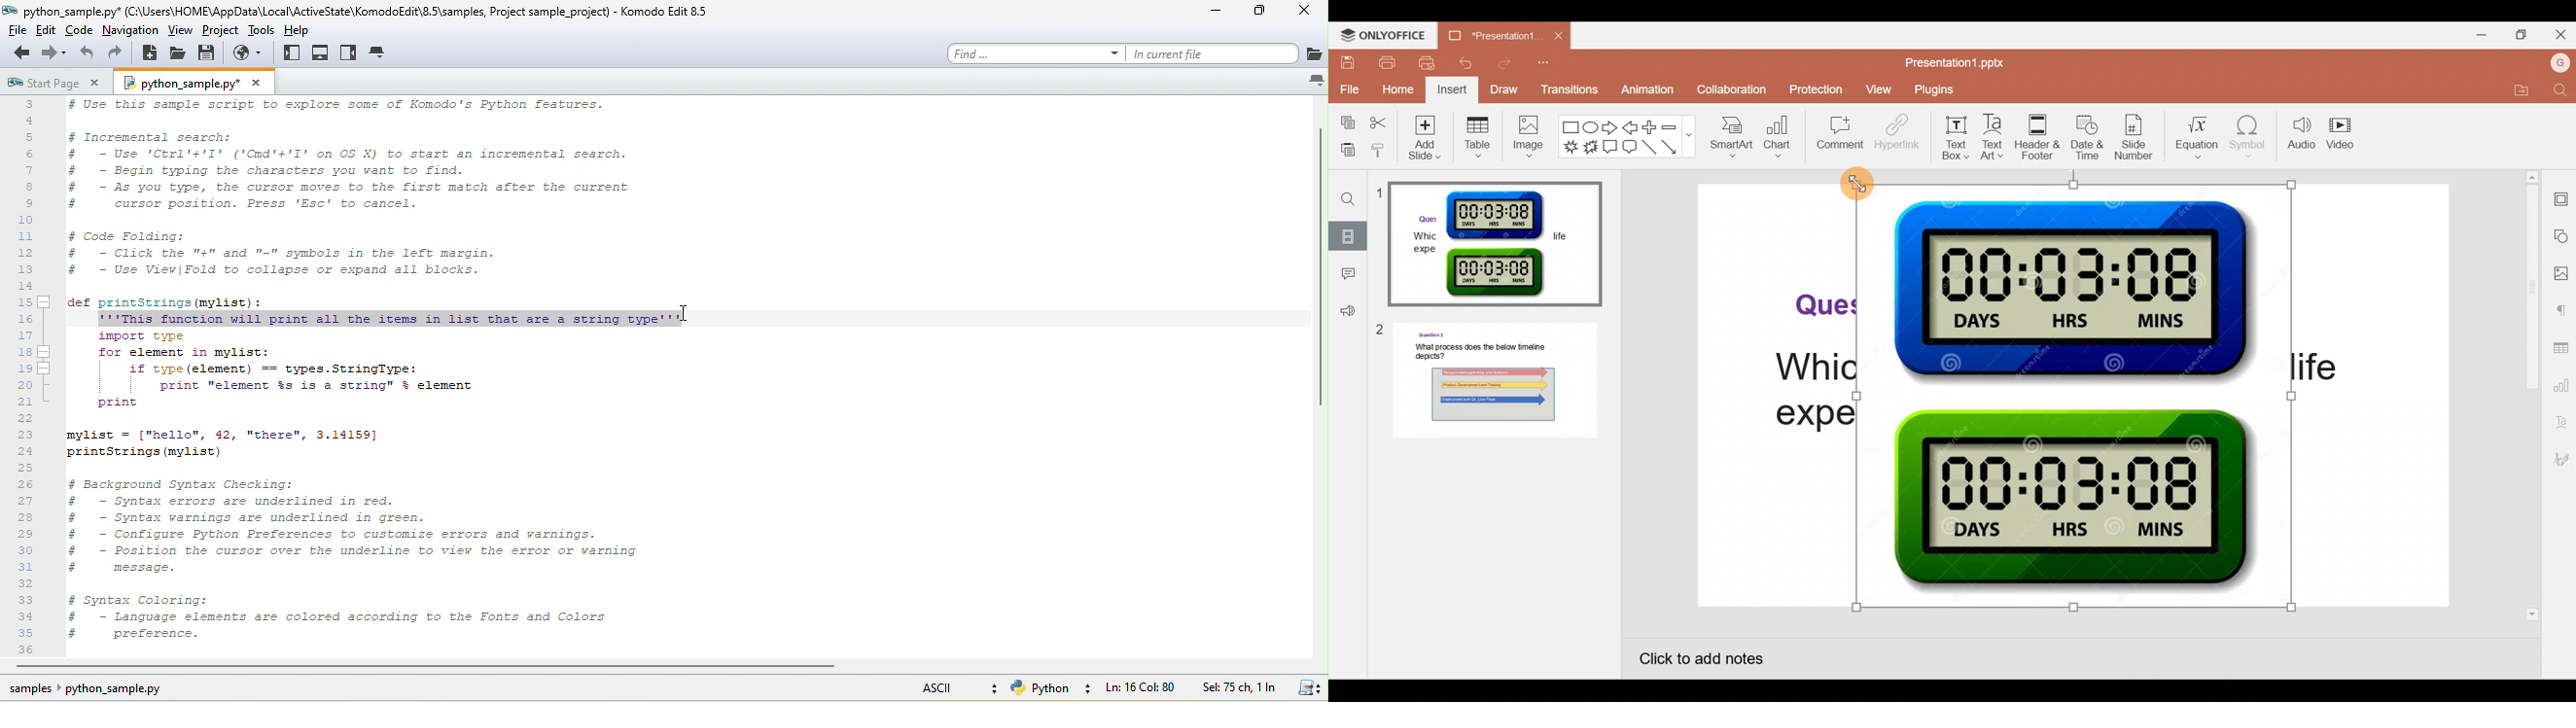 The image size is (2576, 728). What do you see at coordinates (2251, 135) in the screenshot?
I see `Symbol` at bounding box center [2251, 135].